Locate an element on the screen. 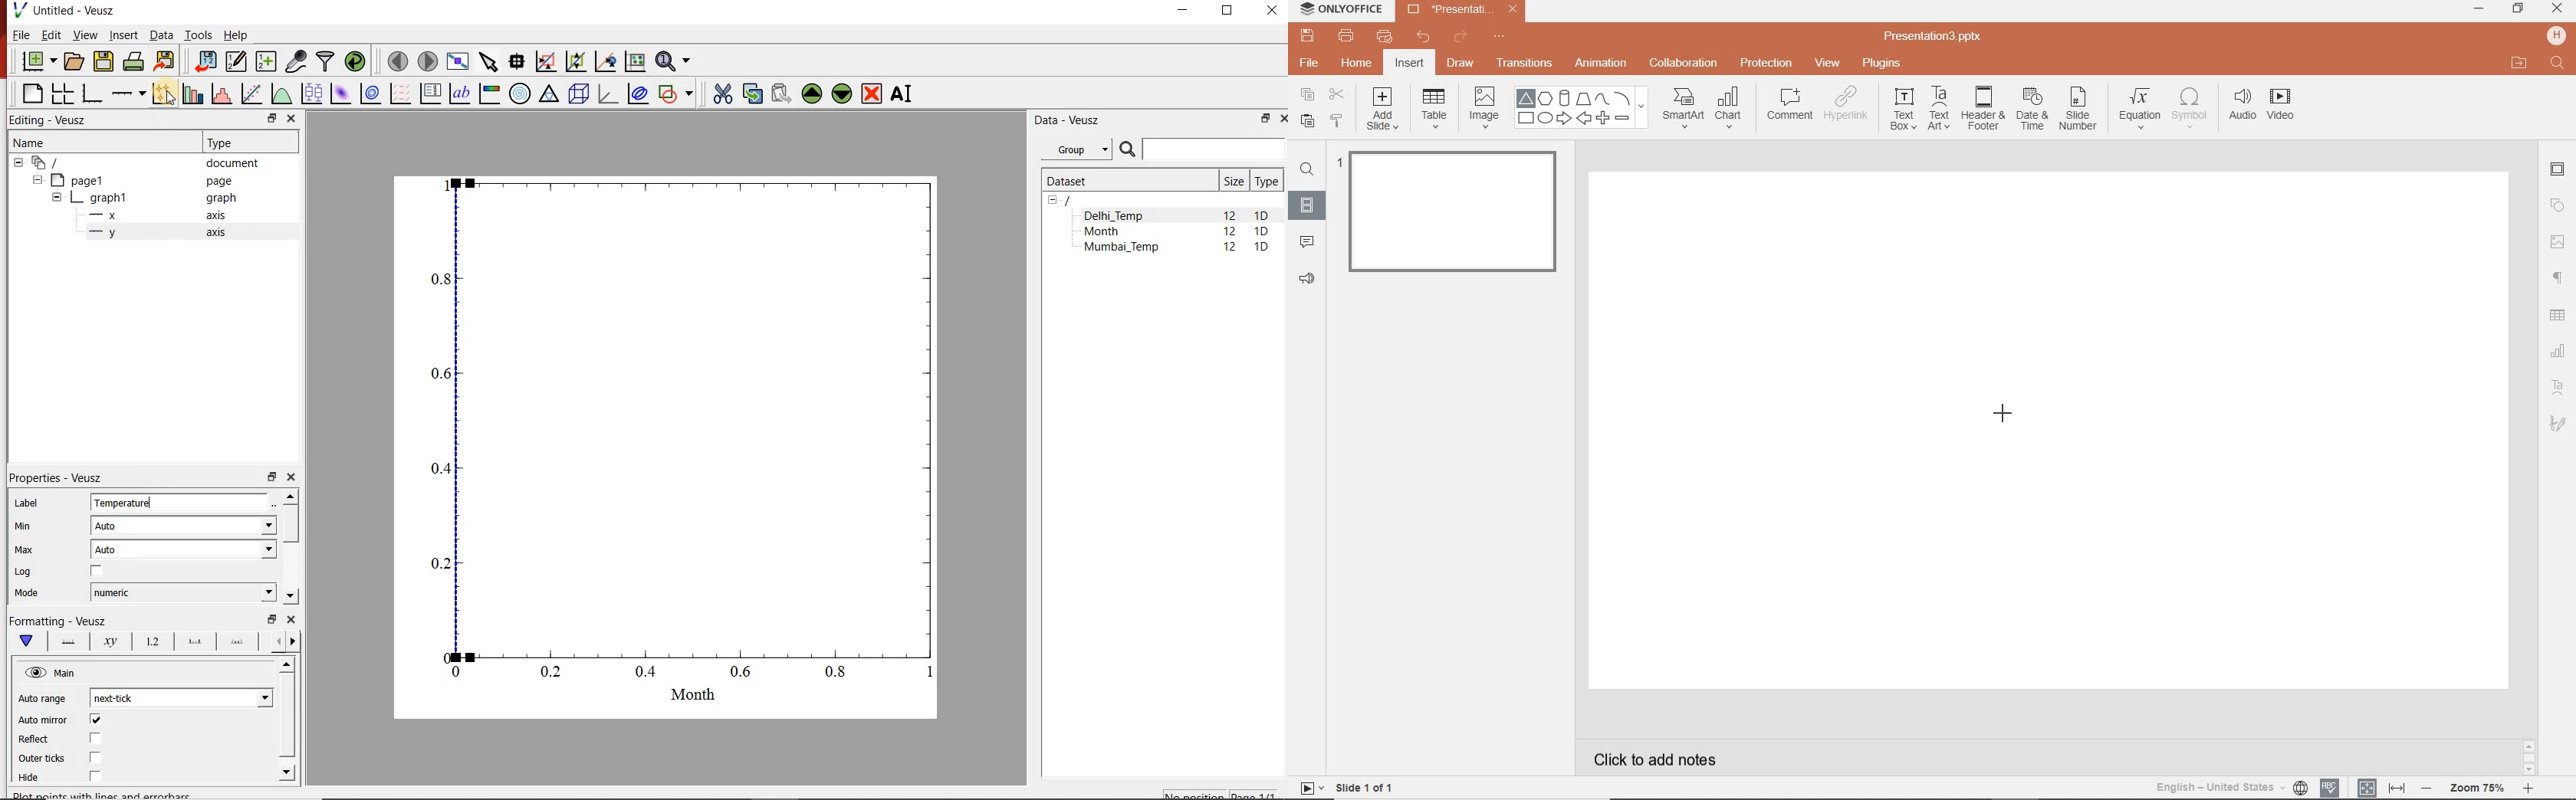  document is located at coordinates (140, 162).